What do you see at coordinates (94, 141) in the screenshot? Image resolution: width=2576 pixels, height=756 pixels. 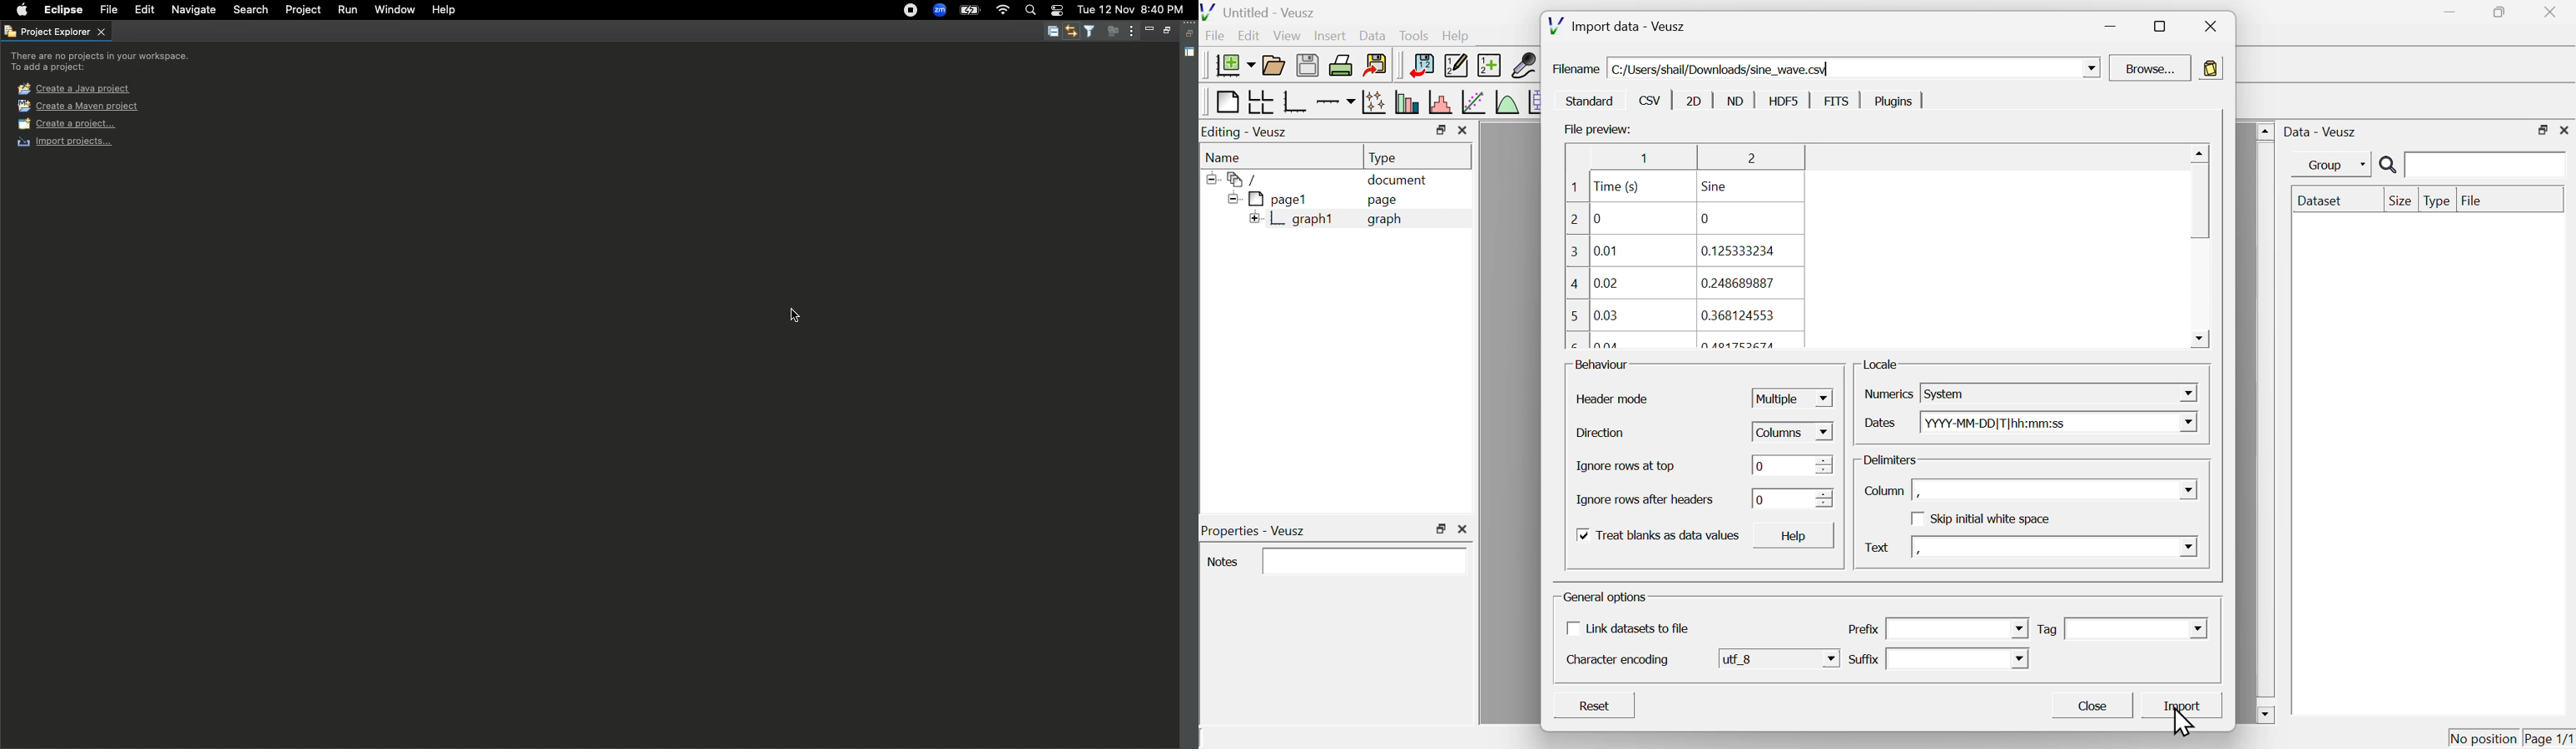 I see `Import projects` at bounding box center [94, 141].